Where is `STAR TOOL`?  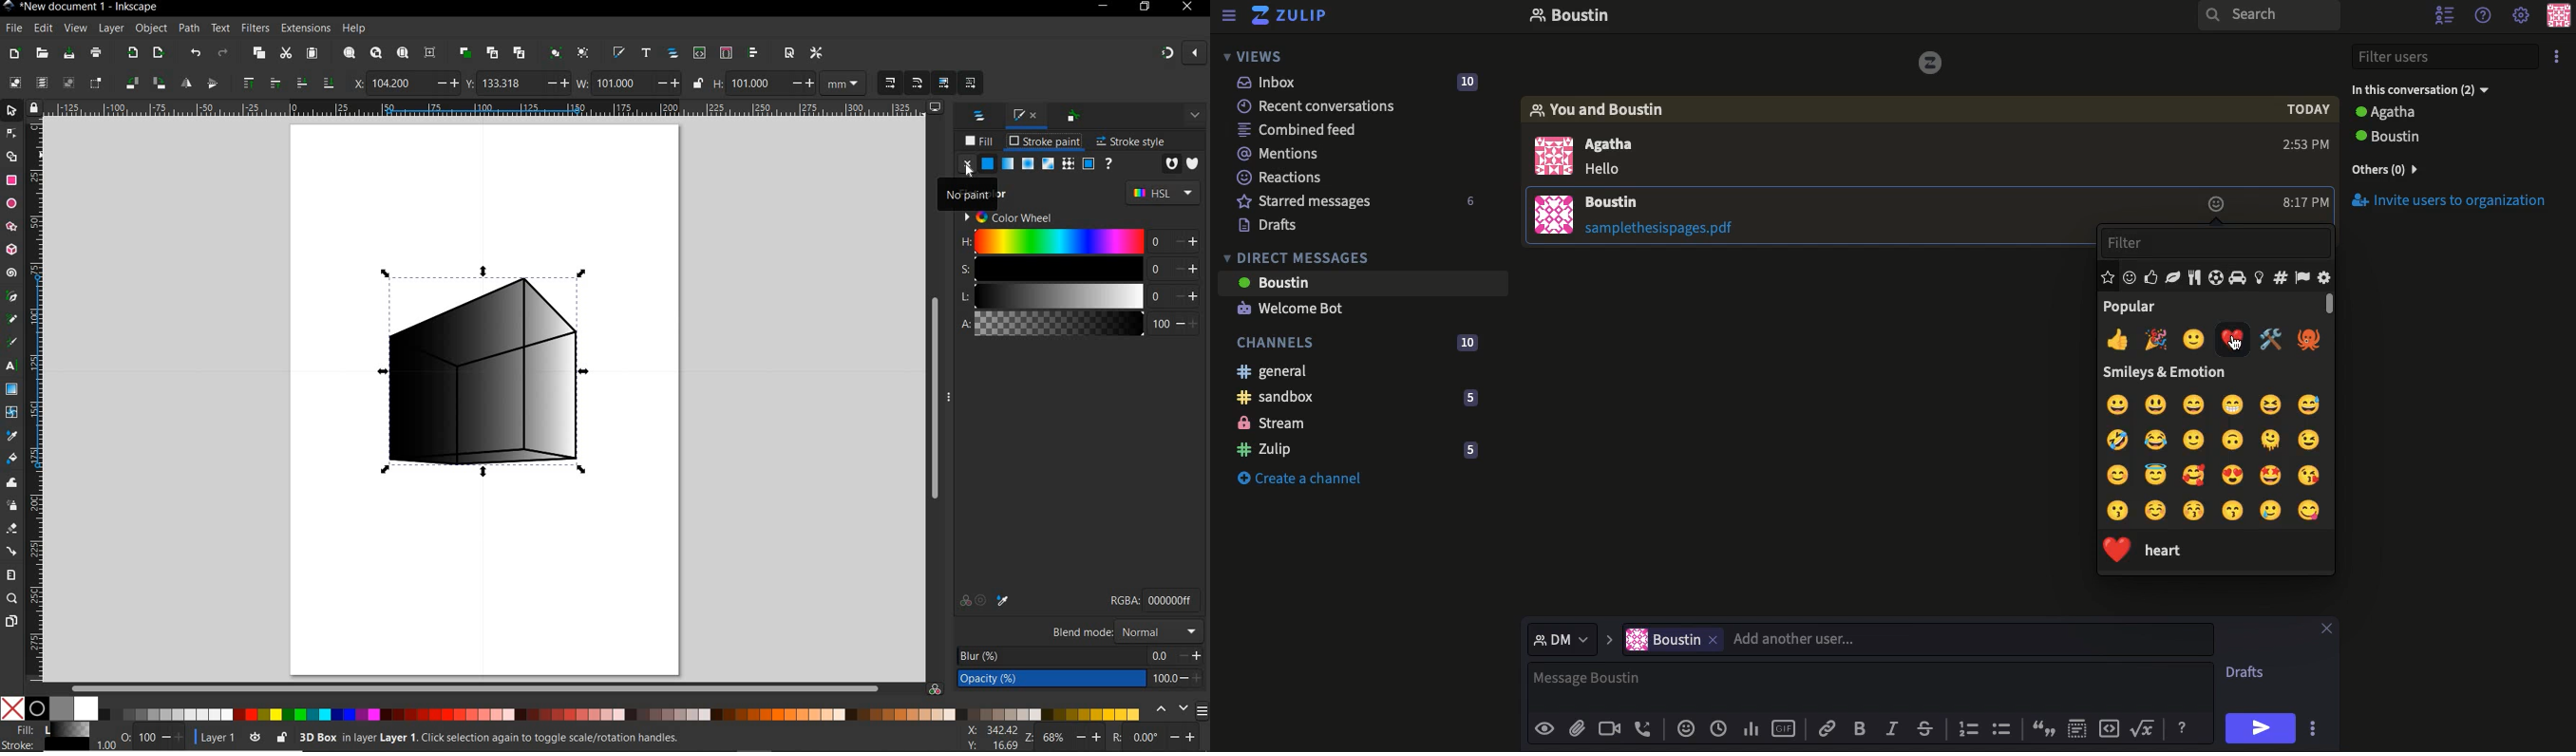
STAR TOOL is located at coordinates (12, 227).